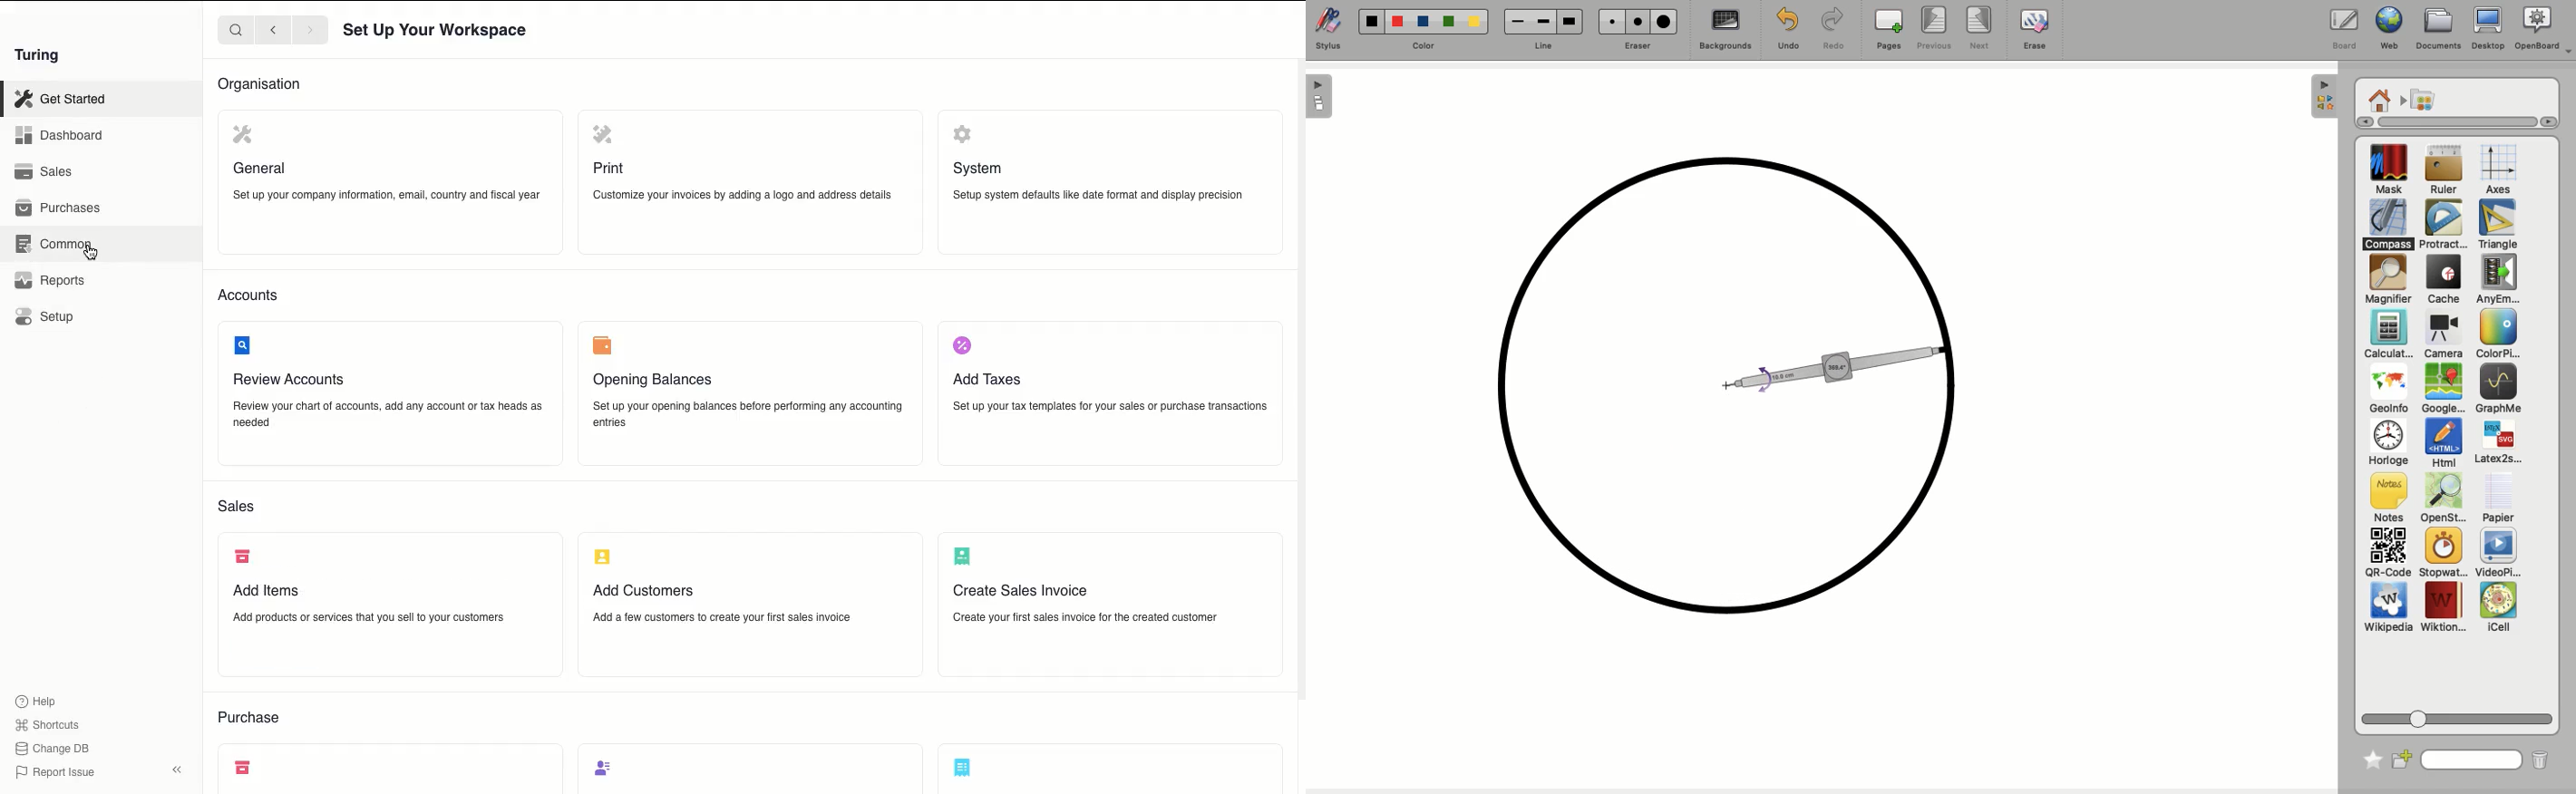 This screenshot has height=812, width=2576. Describe the element at coordinates (610, 149) in the screenshot. I see `Print` at that location.